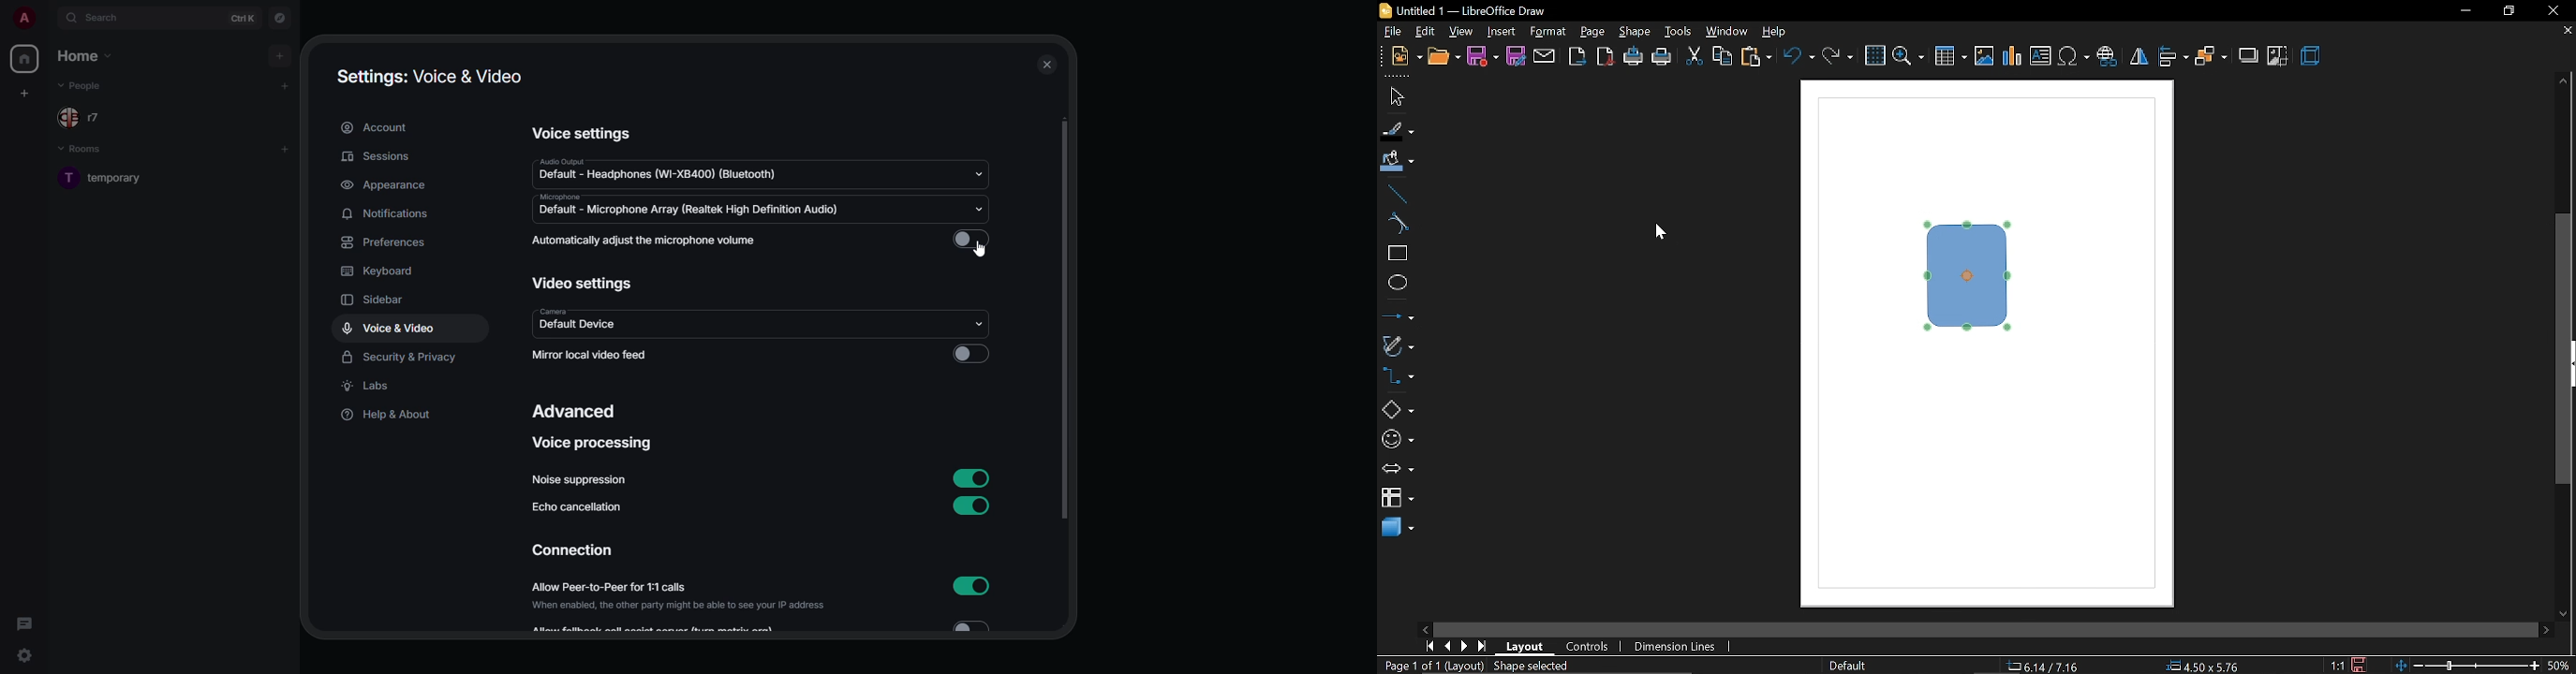 Image resolution: width=2576 pixels, height=700 pixels. What do you see at coordinates (2465, 10) in the screenshot?
I see `minimize` at bounding box center [2465, 10].